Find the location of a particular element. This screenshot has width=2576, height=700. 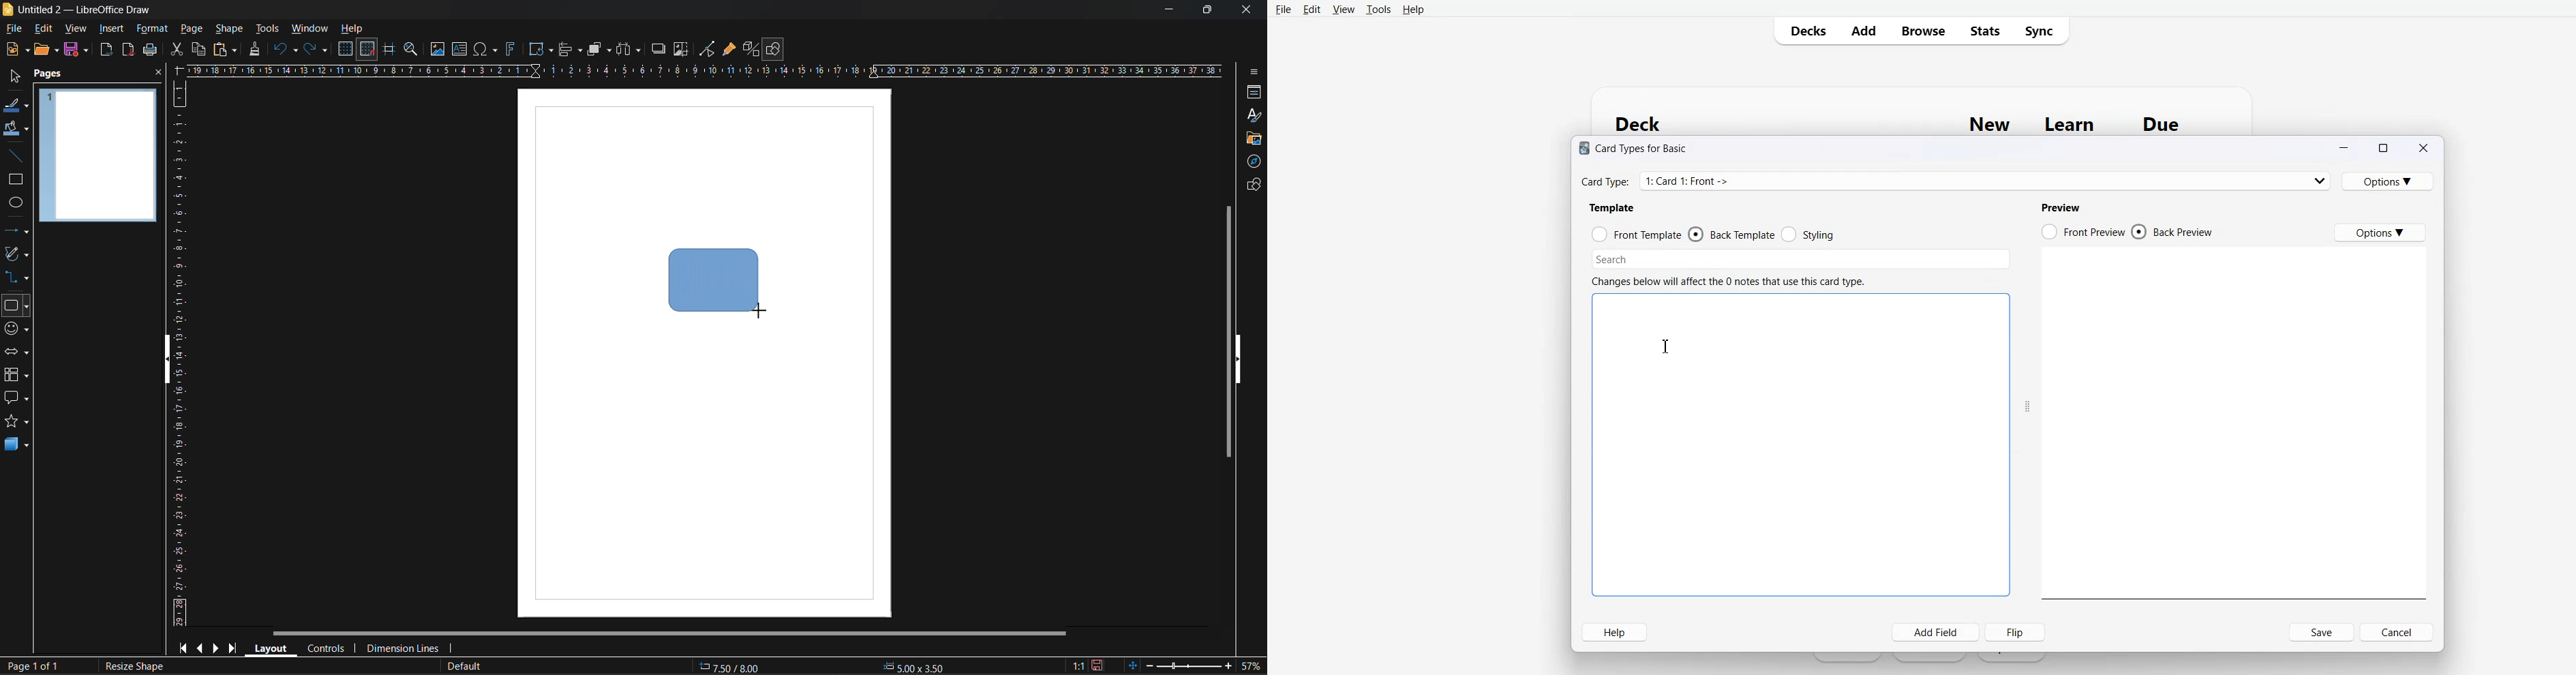

copy is located at coordinates (198, 50).